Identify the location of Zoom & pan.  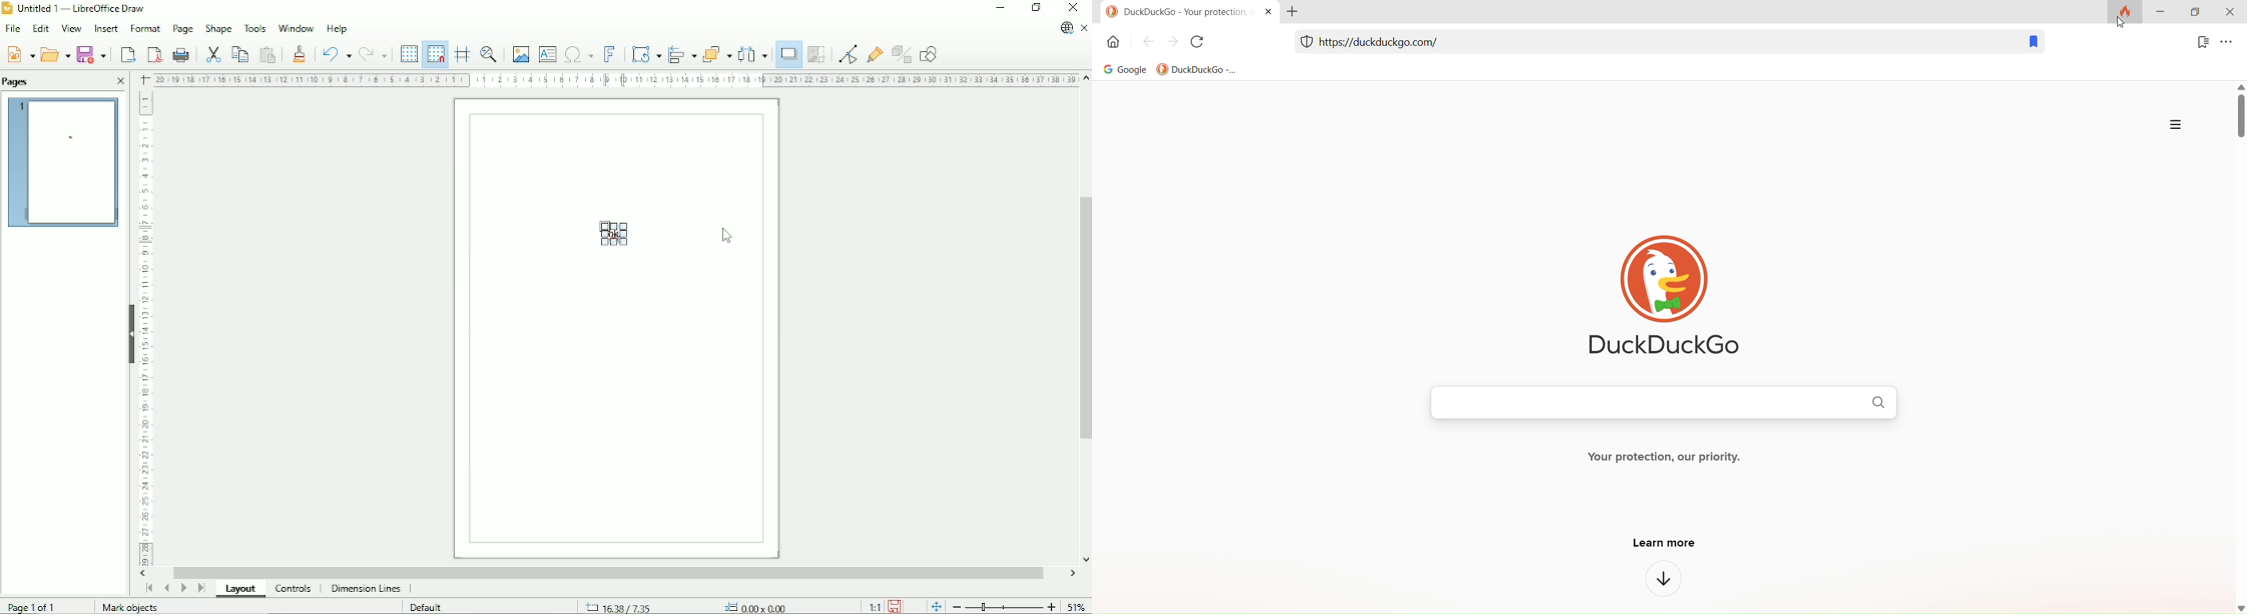
(487, 53).